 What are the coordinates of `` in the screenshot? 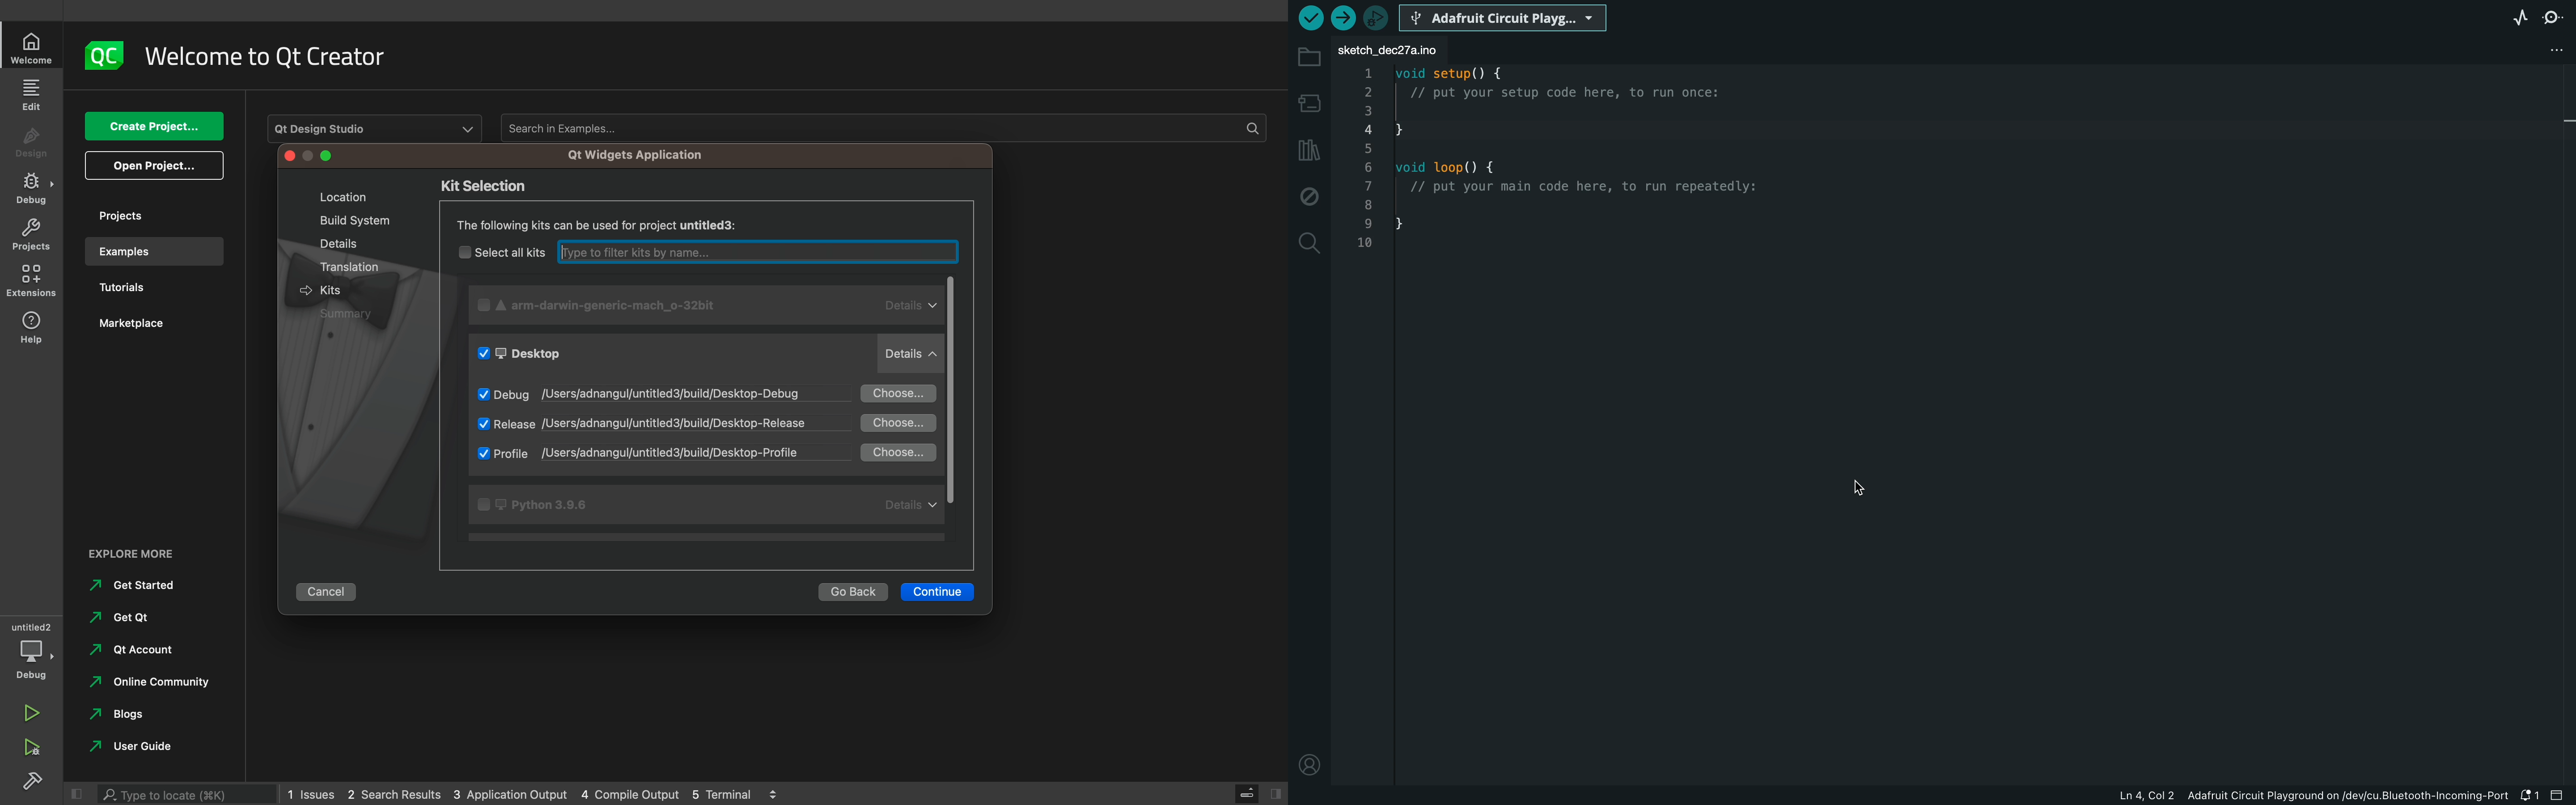 It's located at (123, 616).